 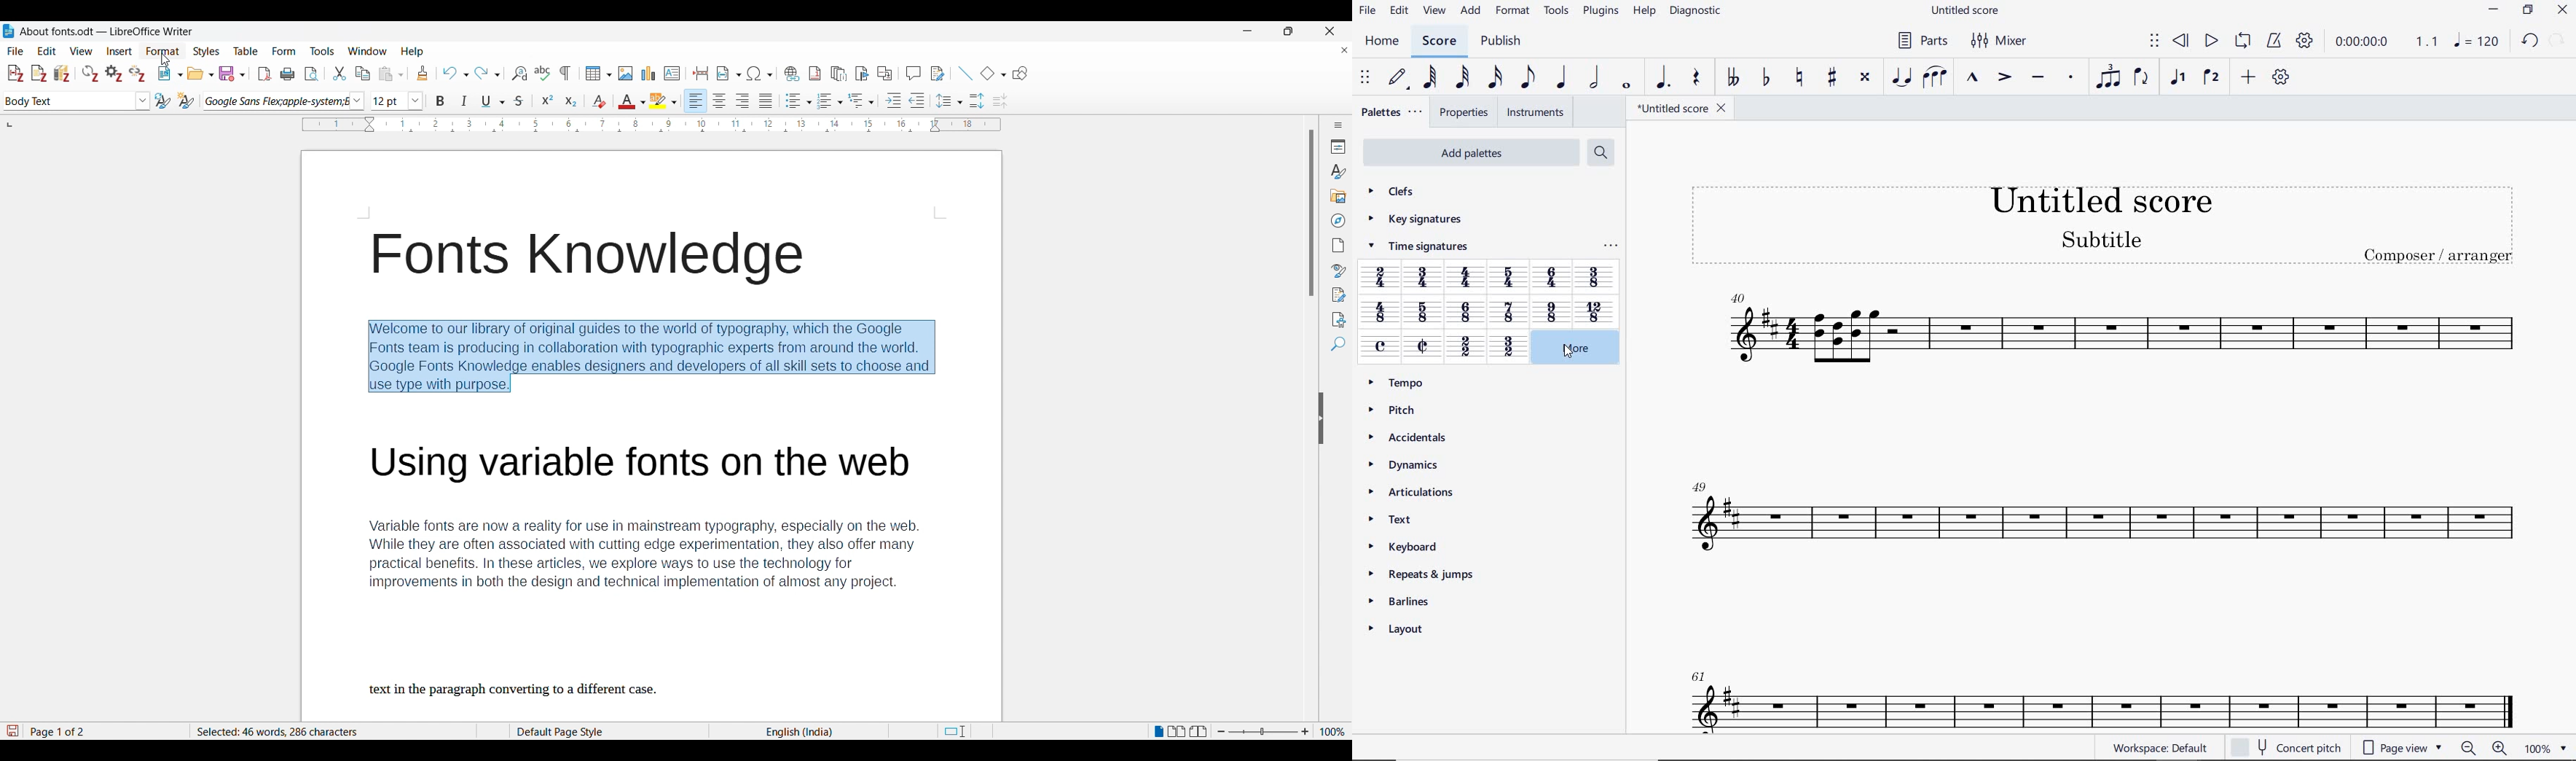 What do you see at coordinates (651, 356) in the screenshot?
I see `Paragraph selected by cursor` at bounding box center [651, 356].